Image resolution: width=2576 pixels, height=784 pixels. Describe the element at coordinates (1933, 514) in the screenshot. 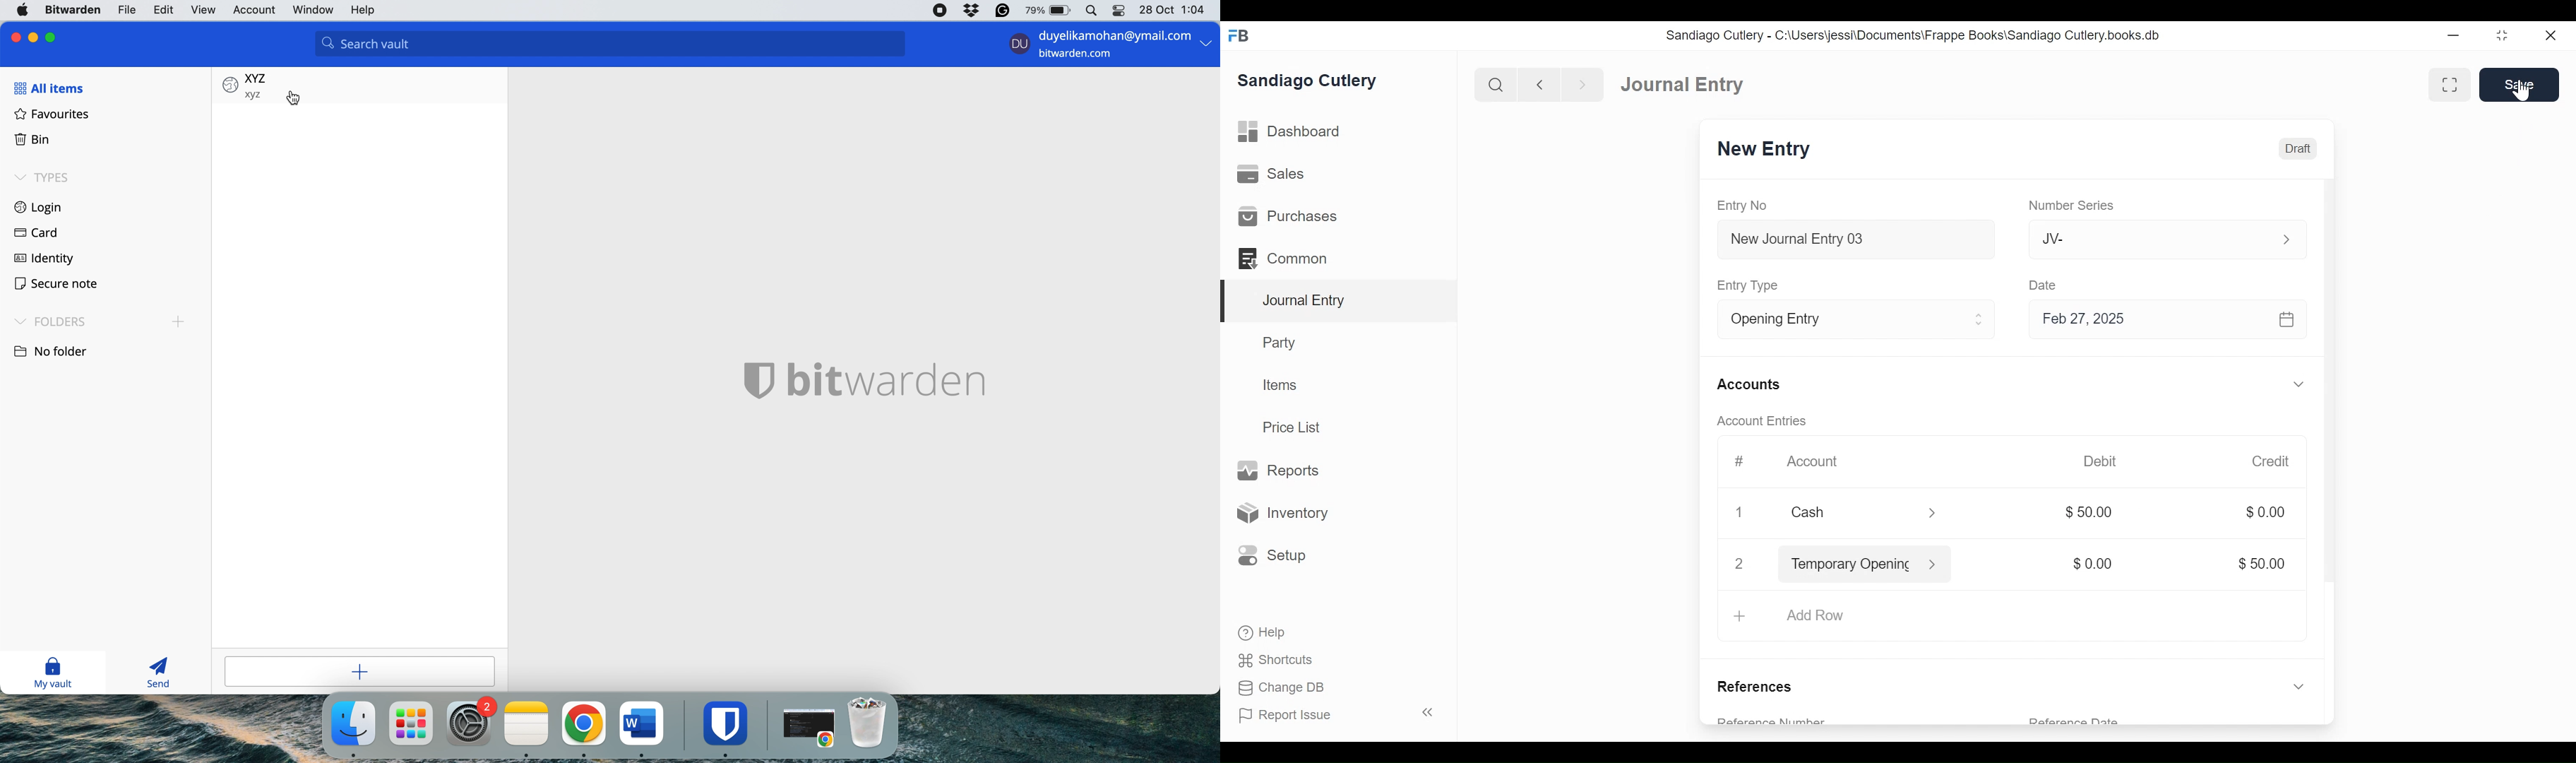

I see `Expand` at that location.